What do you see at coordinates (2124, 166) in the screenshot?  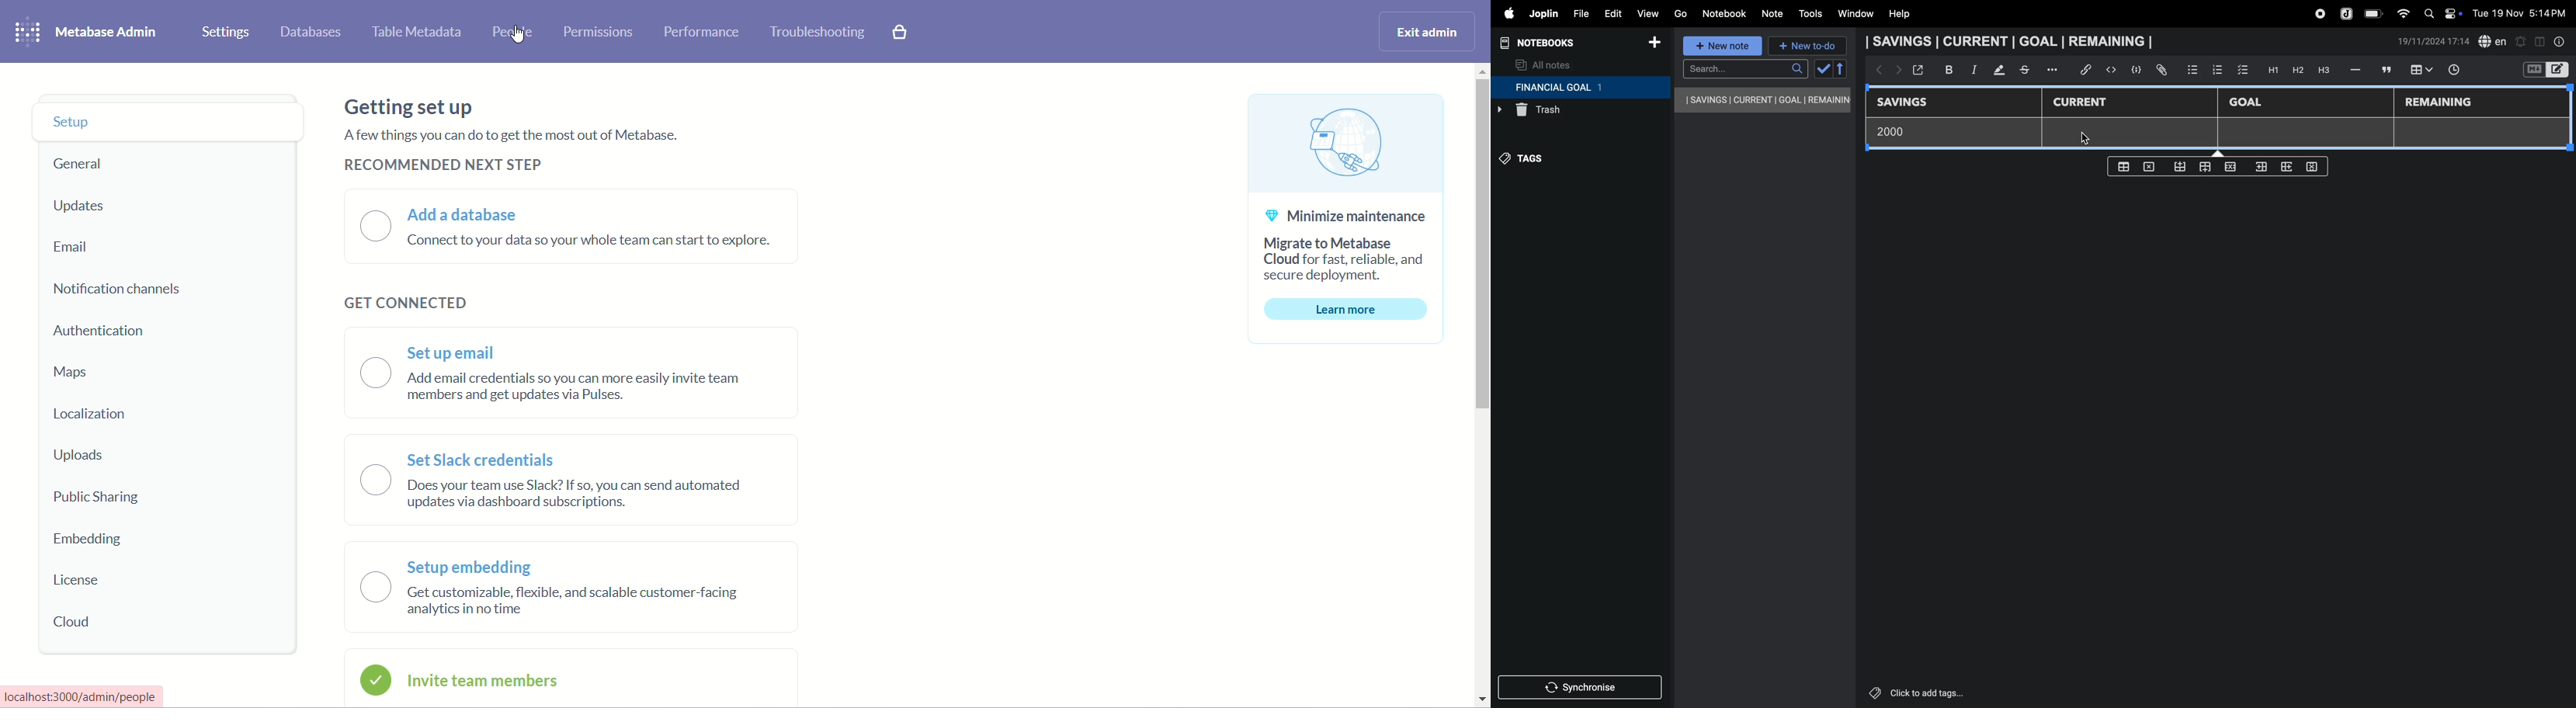 I see `create table` at bounding box center [2124, 166].